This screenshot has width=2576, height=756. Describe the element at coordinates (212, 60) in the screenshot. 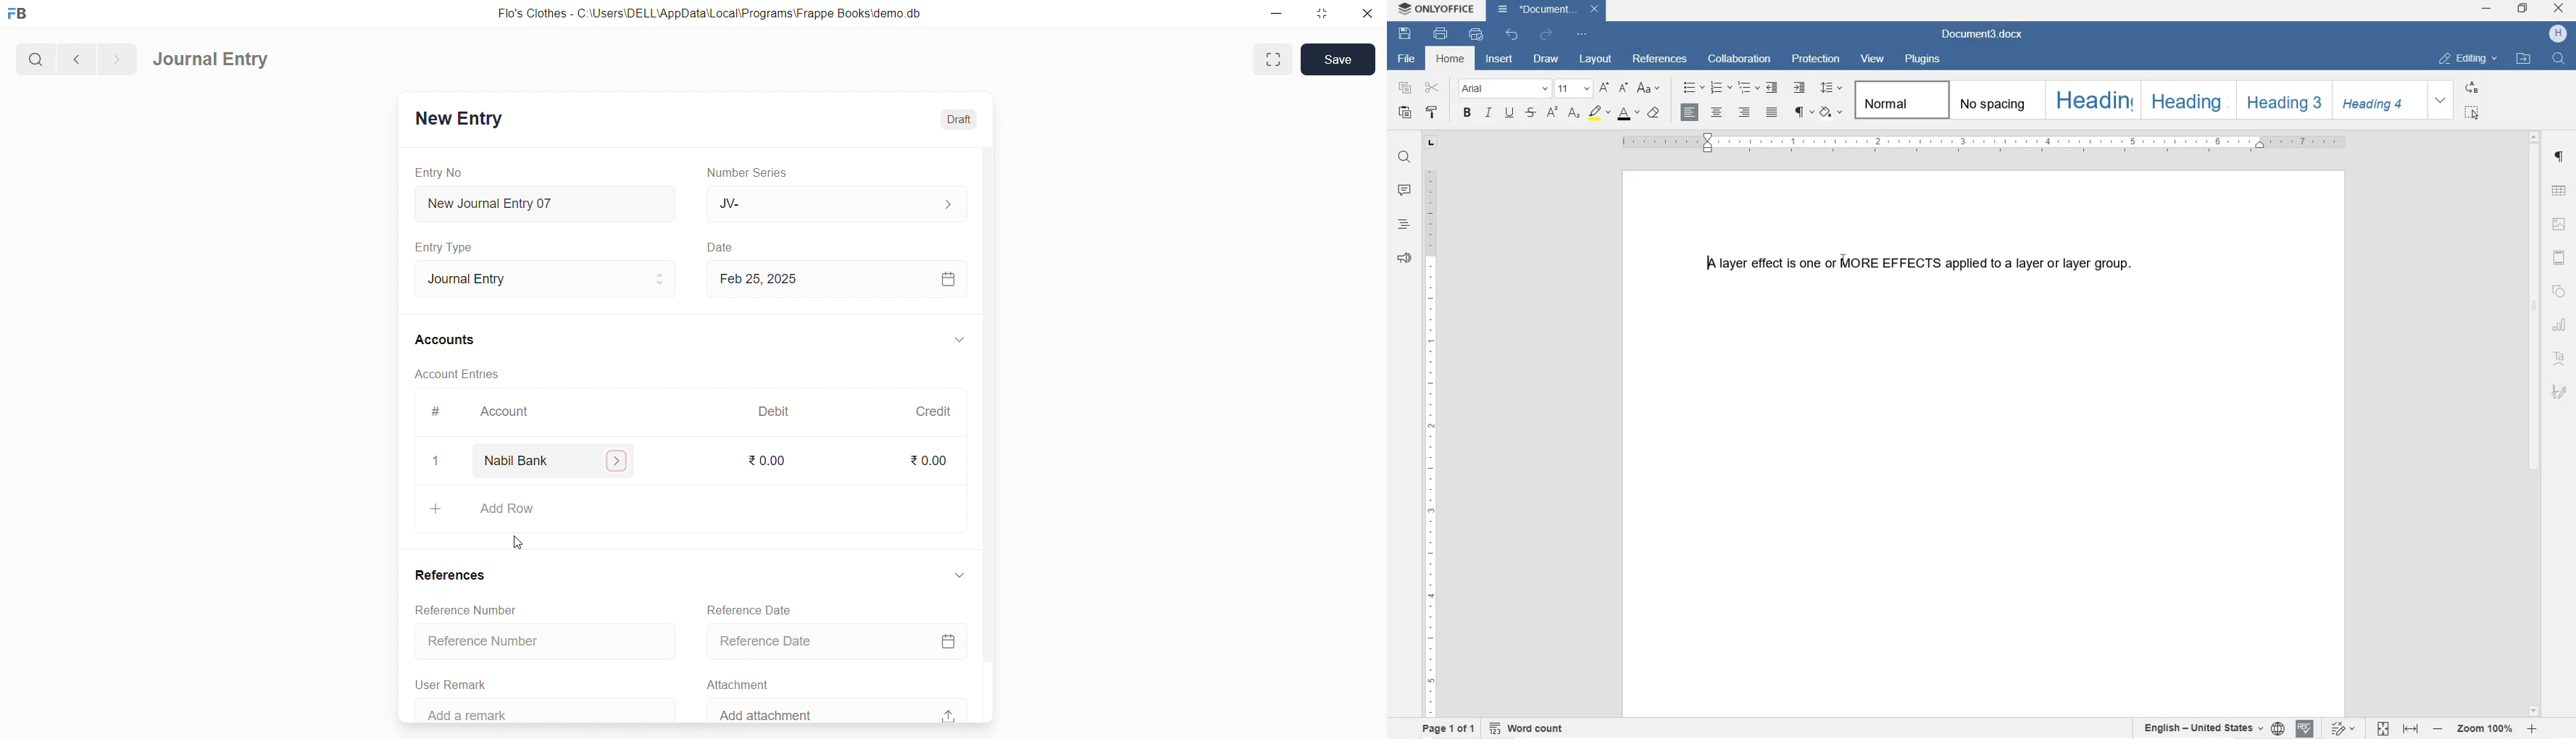

I see `Journal Entry` at that location.